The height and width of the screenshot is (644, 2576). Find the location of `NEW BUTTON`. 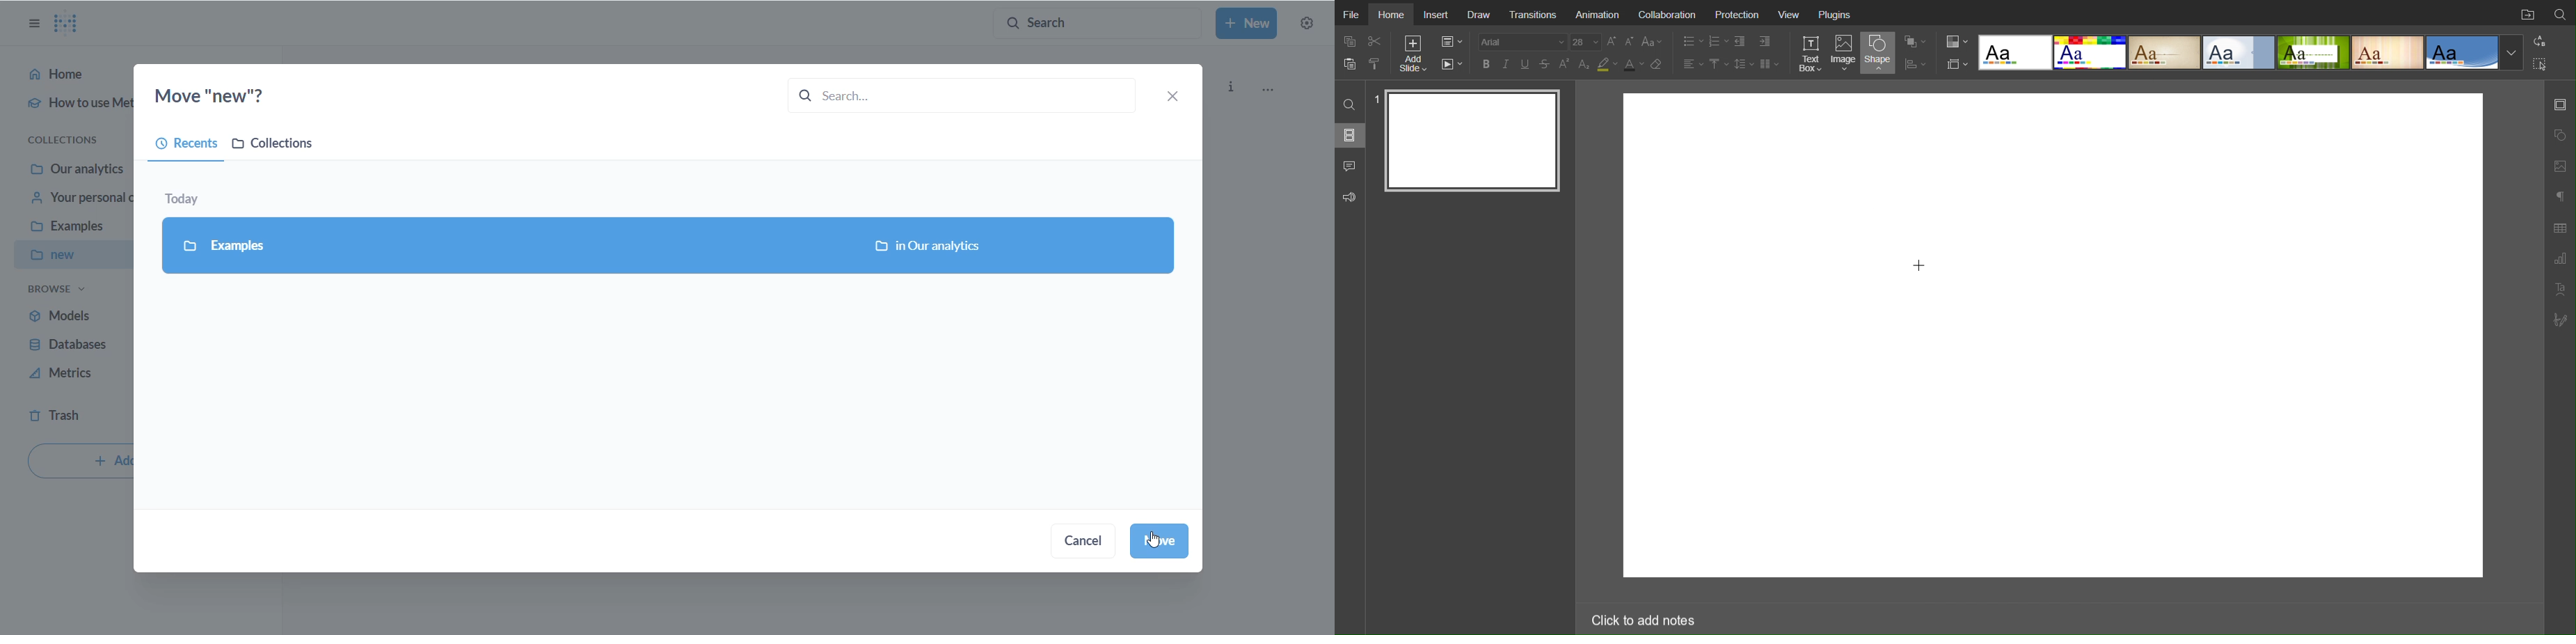

NEW BUTTON is located at coordinates (1247, 24).